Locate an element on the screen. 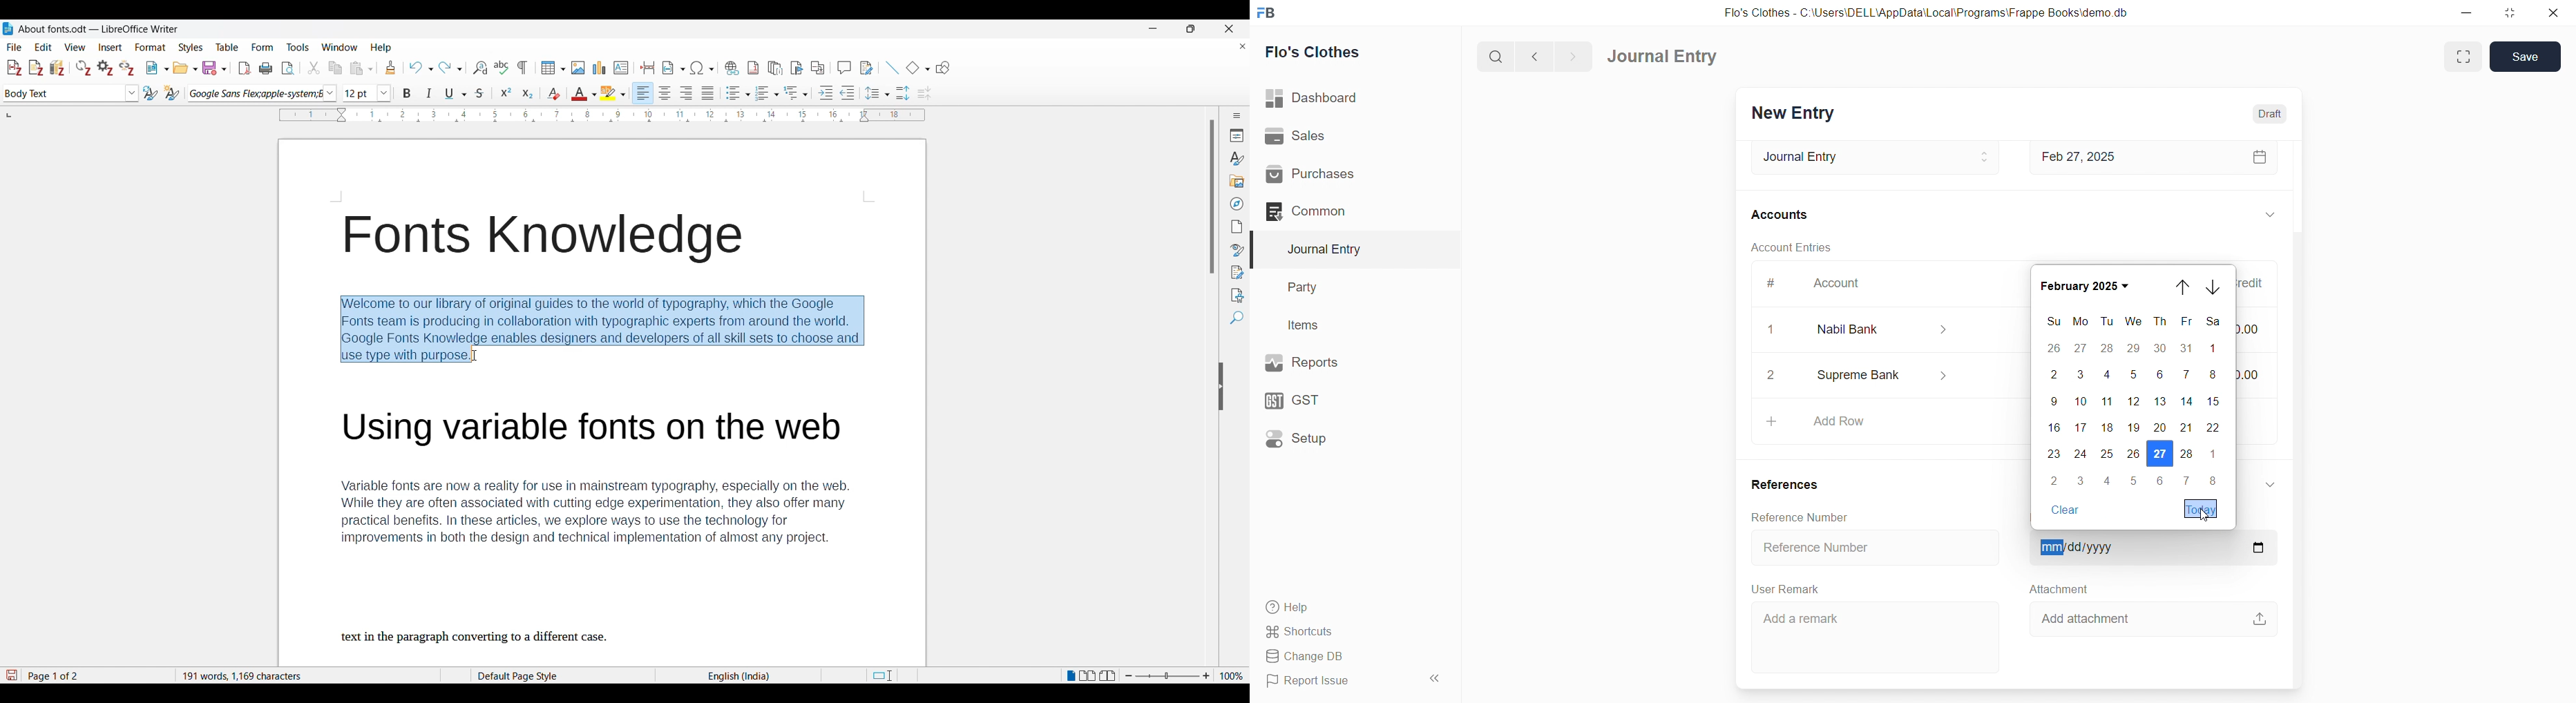 The width and height of the screenshot is (2576, 728). 30 is located at coordinates (2158, 348).